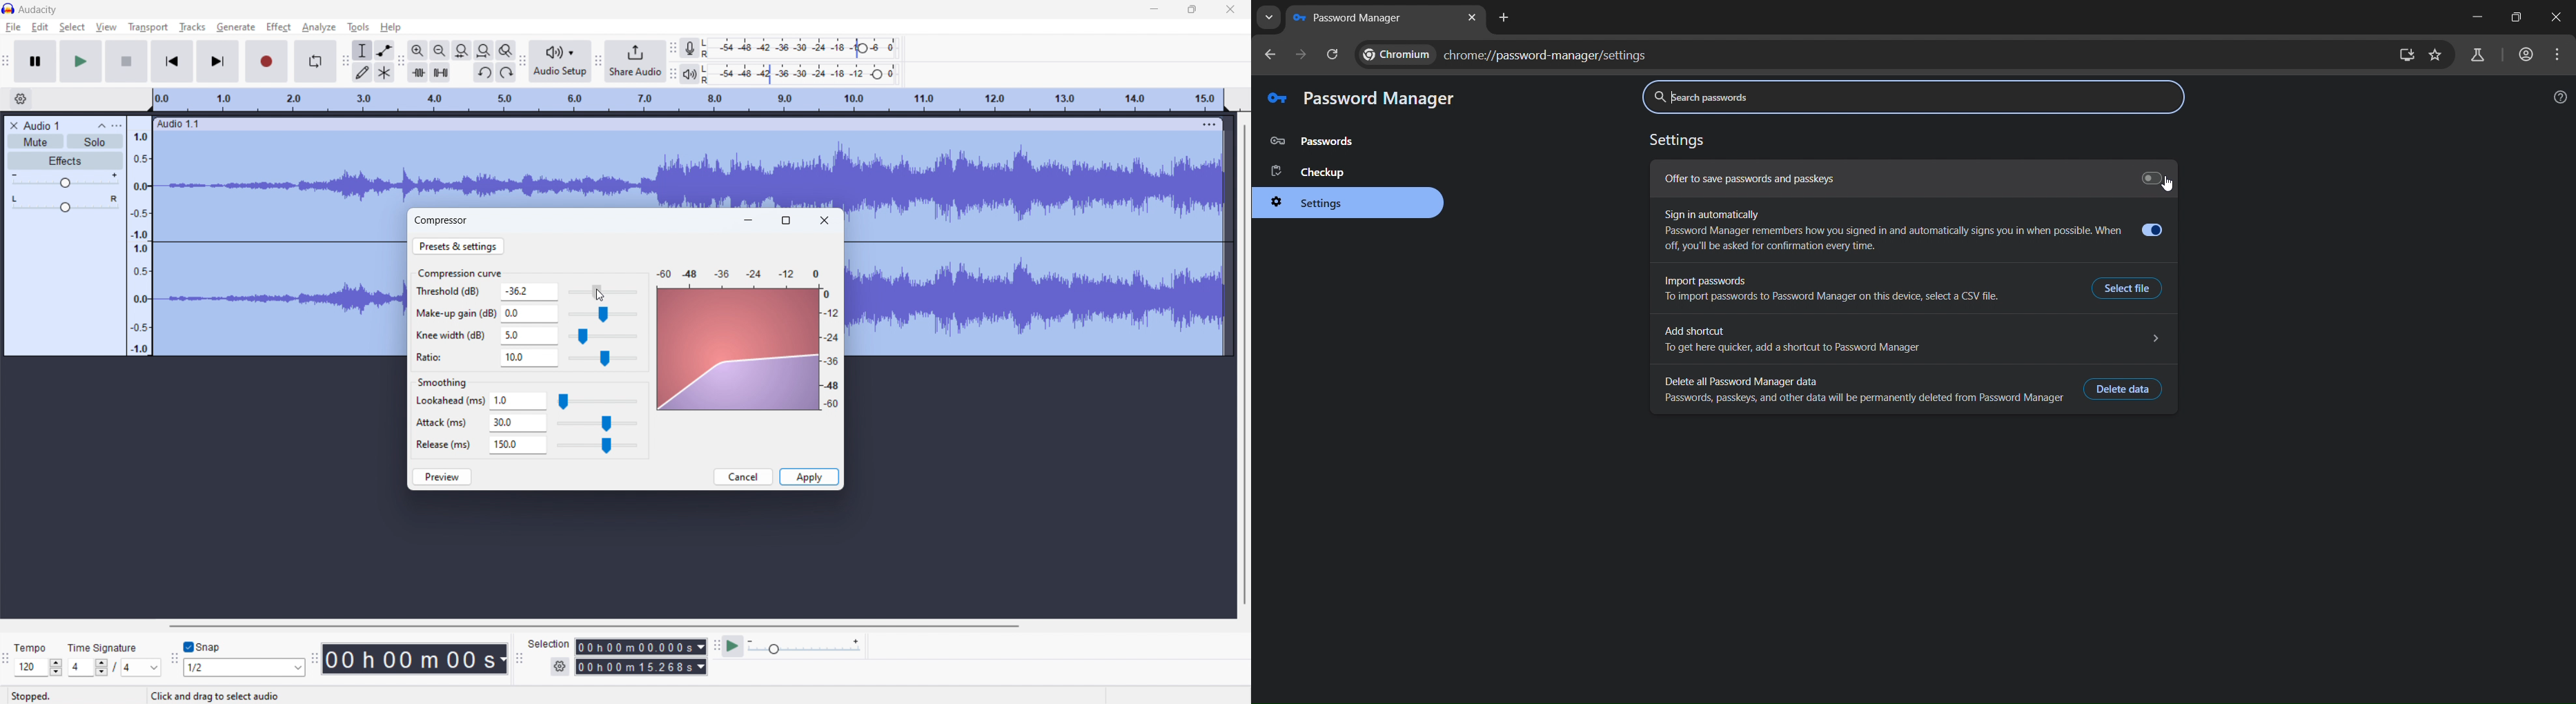 The image size is (2576, 728). I want to click on analyze, so click(318, 28).